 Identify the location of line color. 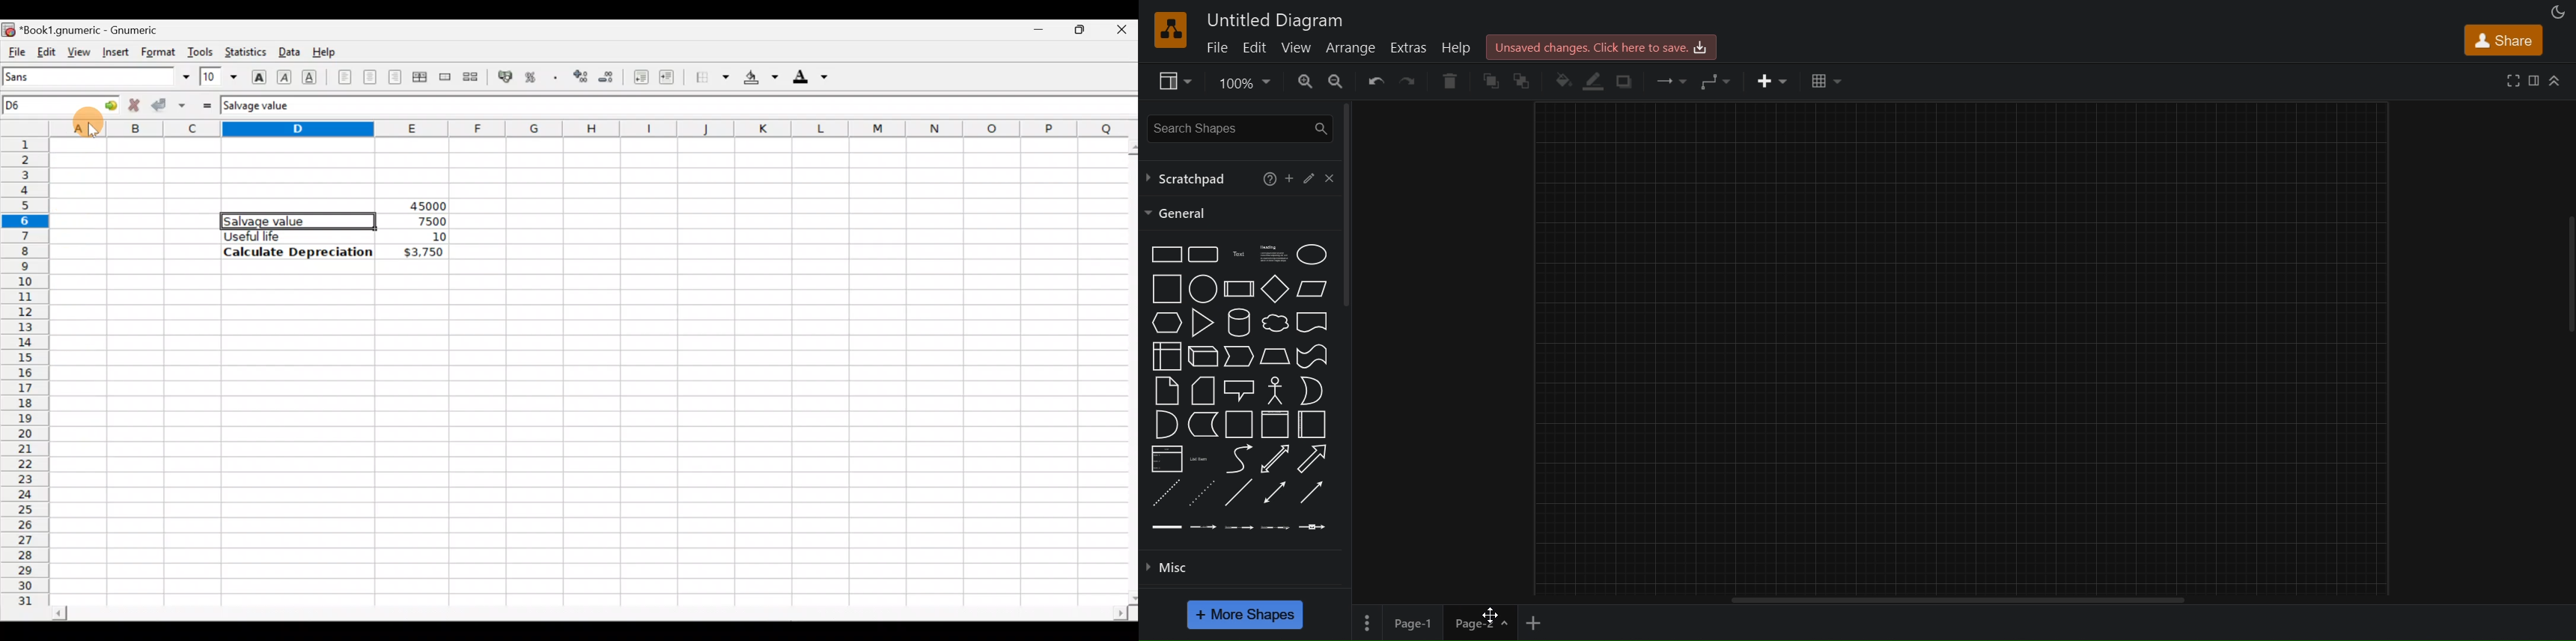
(1595, 80).